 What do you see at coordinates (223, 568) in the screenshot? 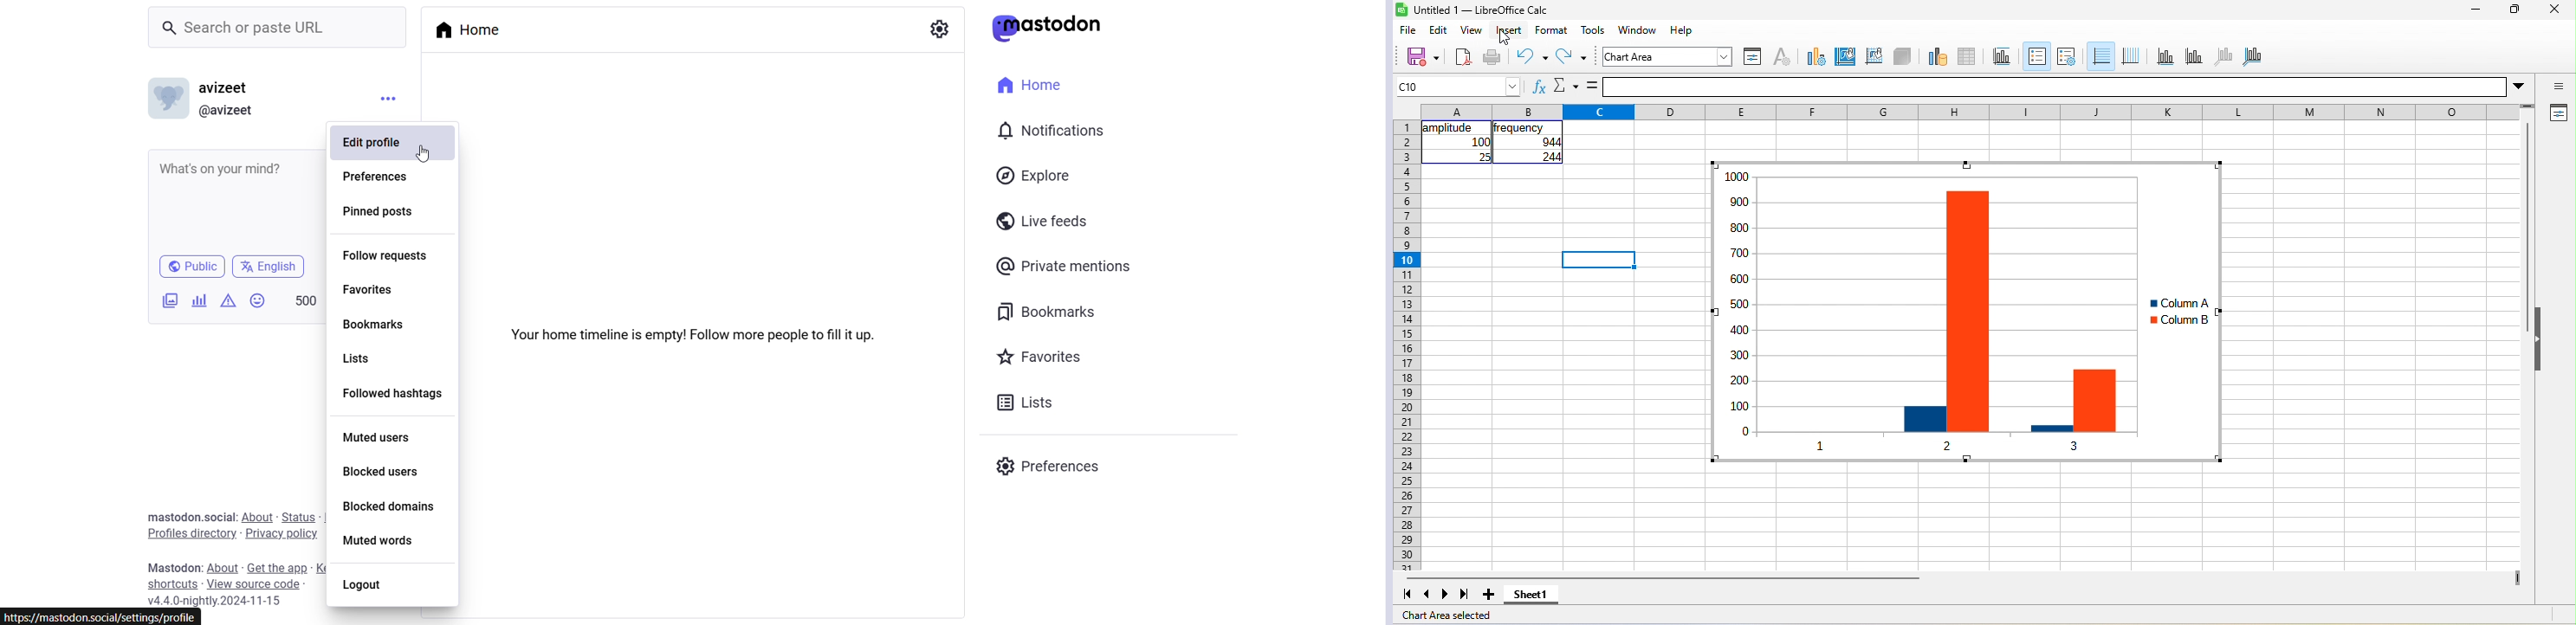
I see `About` at bounding box center [223, 568].